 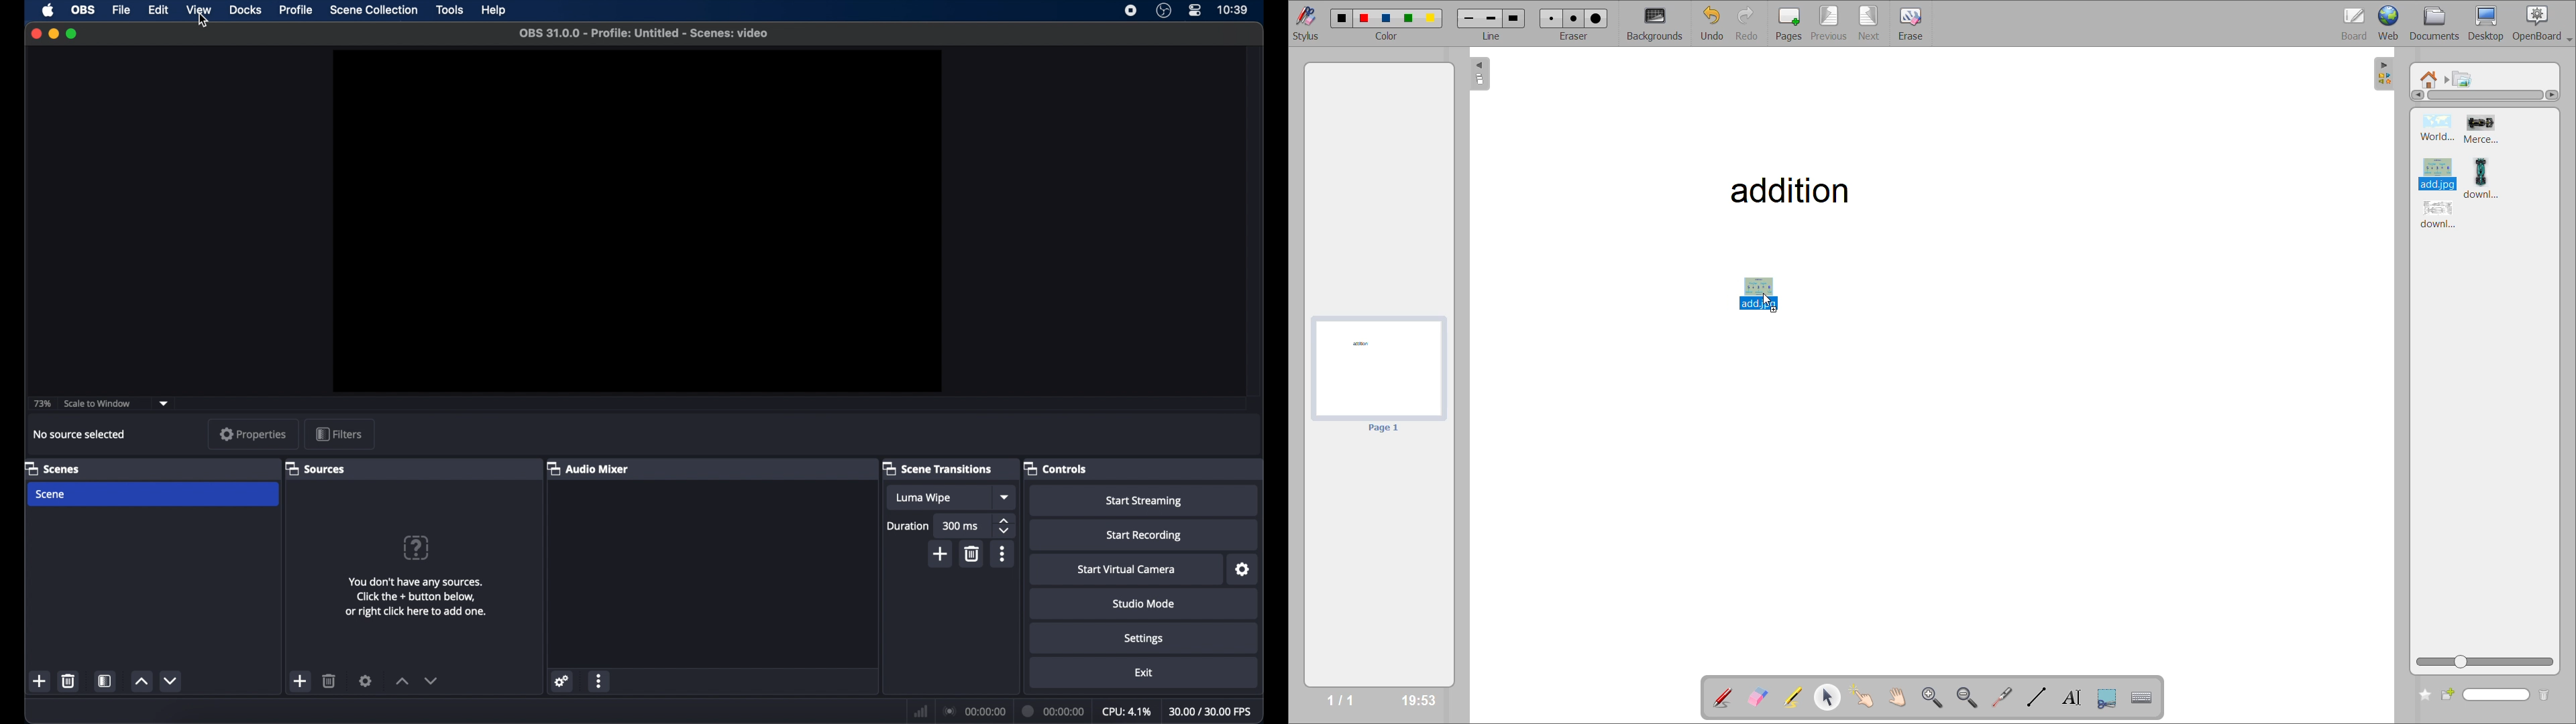 What do you see at coordinates (158, 10) in the screenshot?
I see `edit` at bounding box center [158, 10].